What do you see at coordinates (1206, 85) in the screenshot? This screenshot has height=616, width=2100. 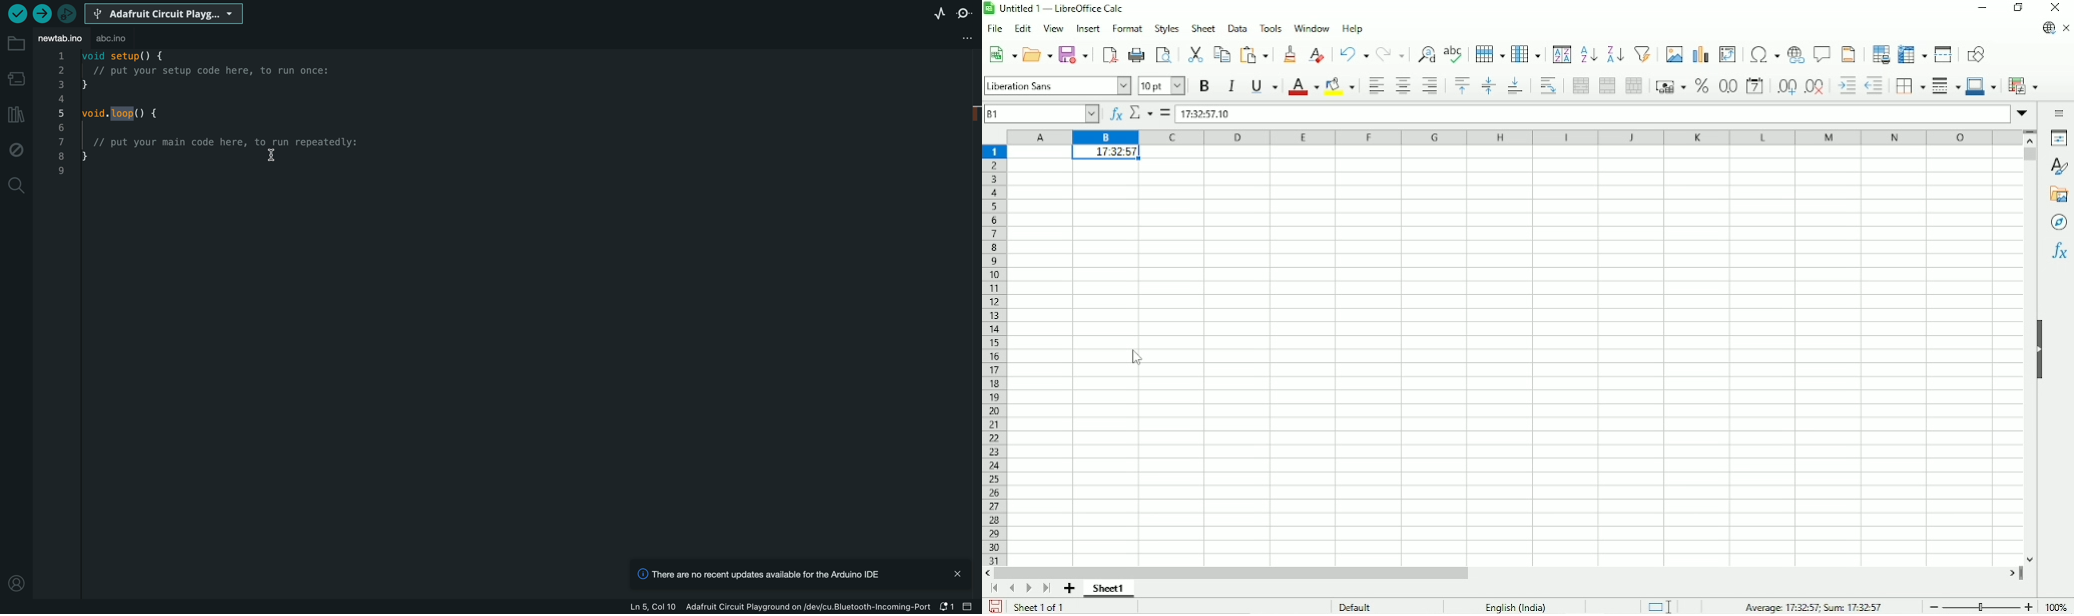 I see `Bold` at bounding box center [1206, 85].